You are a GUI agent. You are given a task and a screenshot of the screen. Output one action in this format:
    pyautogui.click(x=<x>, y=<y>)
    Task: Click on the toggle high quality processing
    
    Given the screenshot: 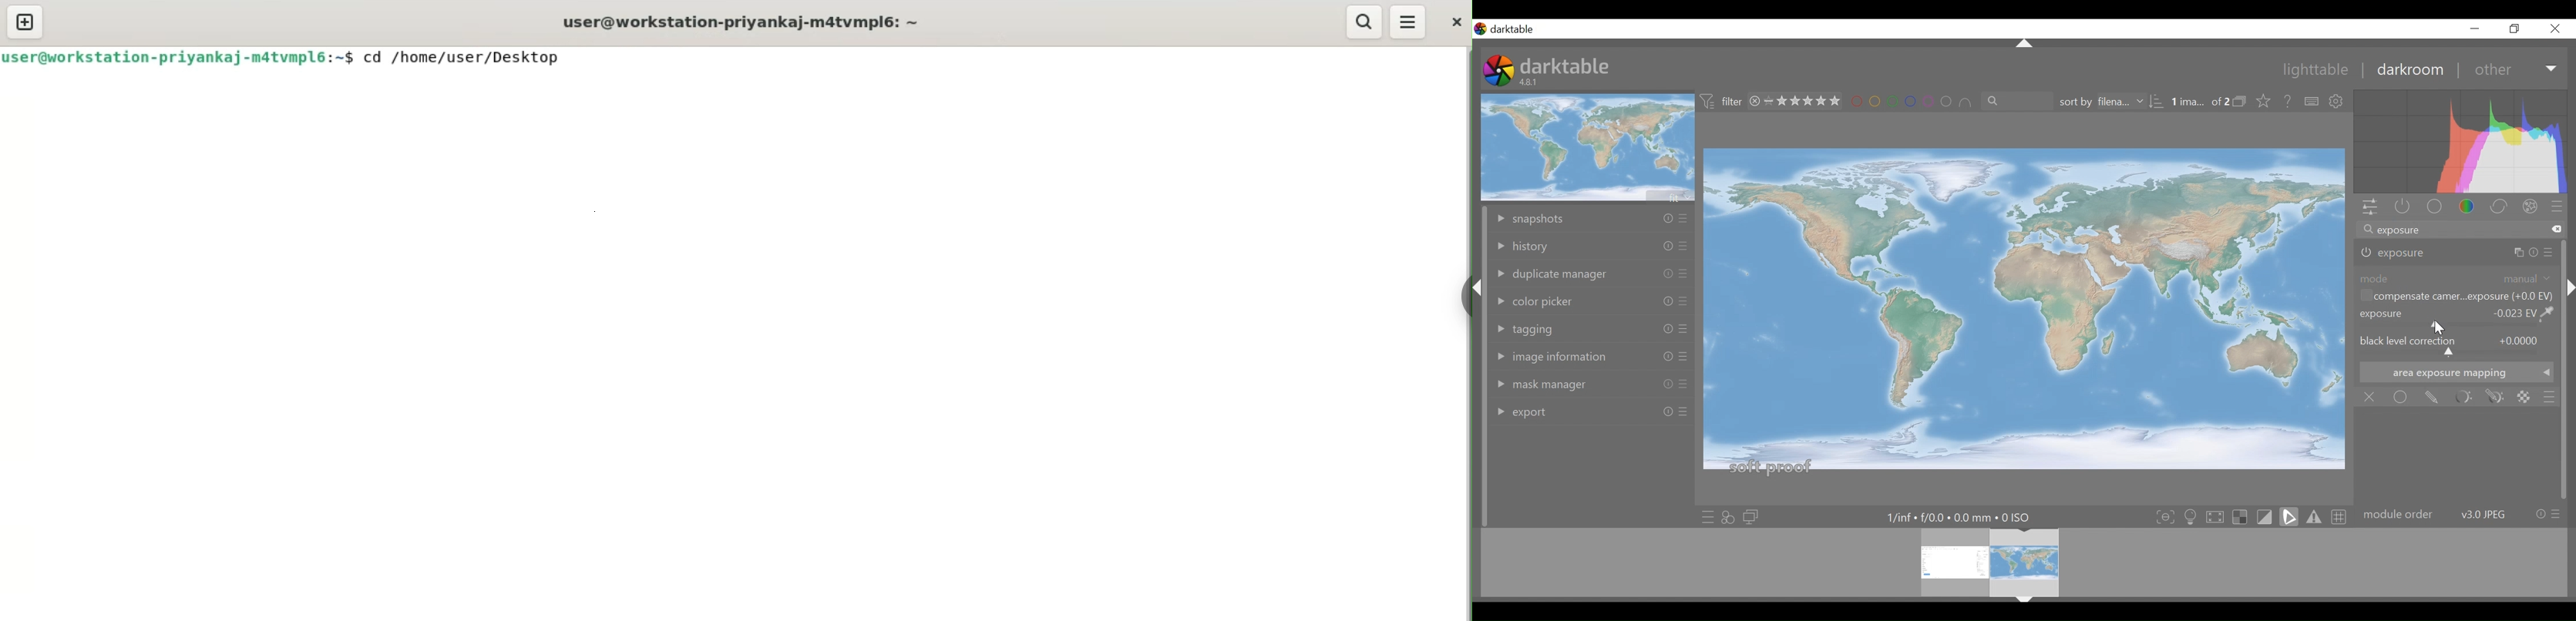 What is the action you would take?
    pyautogui.click(x=2218, y=516)
    